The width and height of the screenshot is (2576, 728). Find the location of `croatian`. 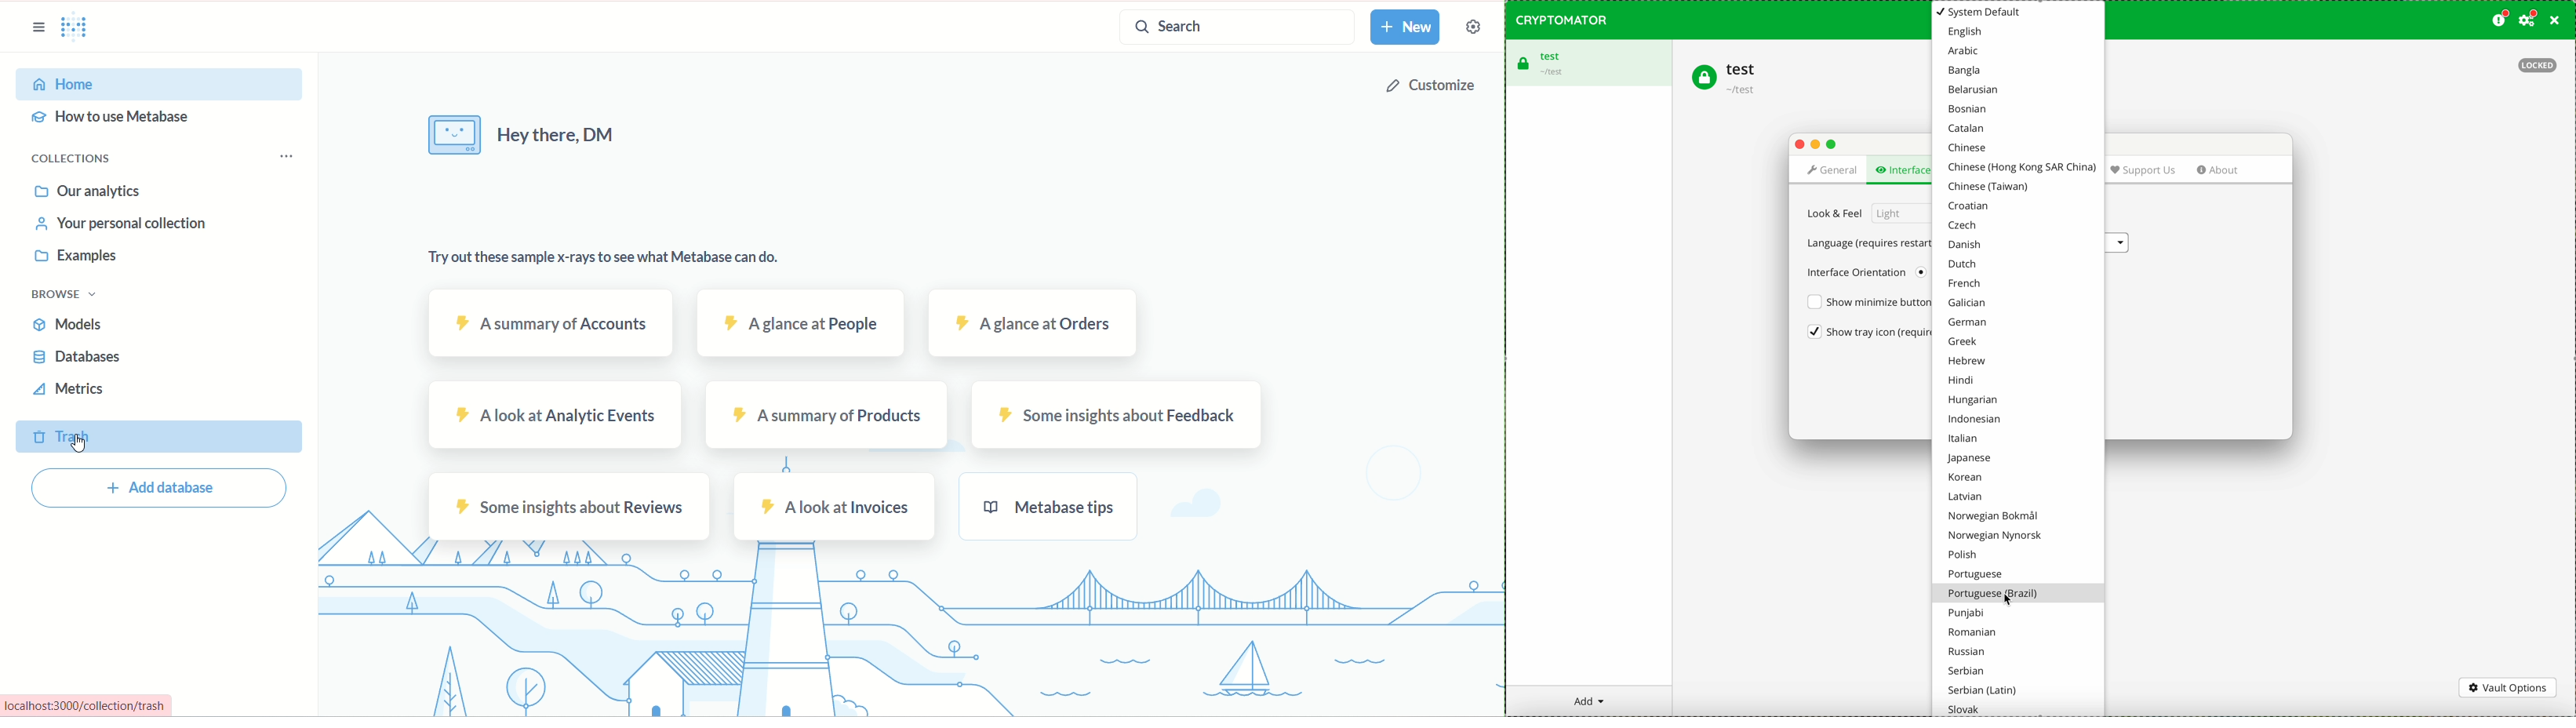

croatian is located at coordinates (1974, 208).